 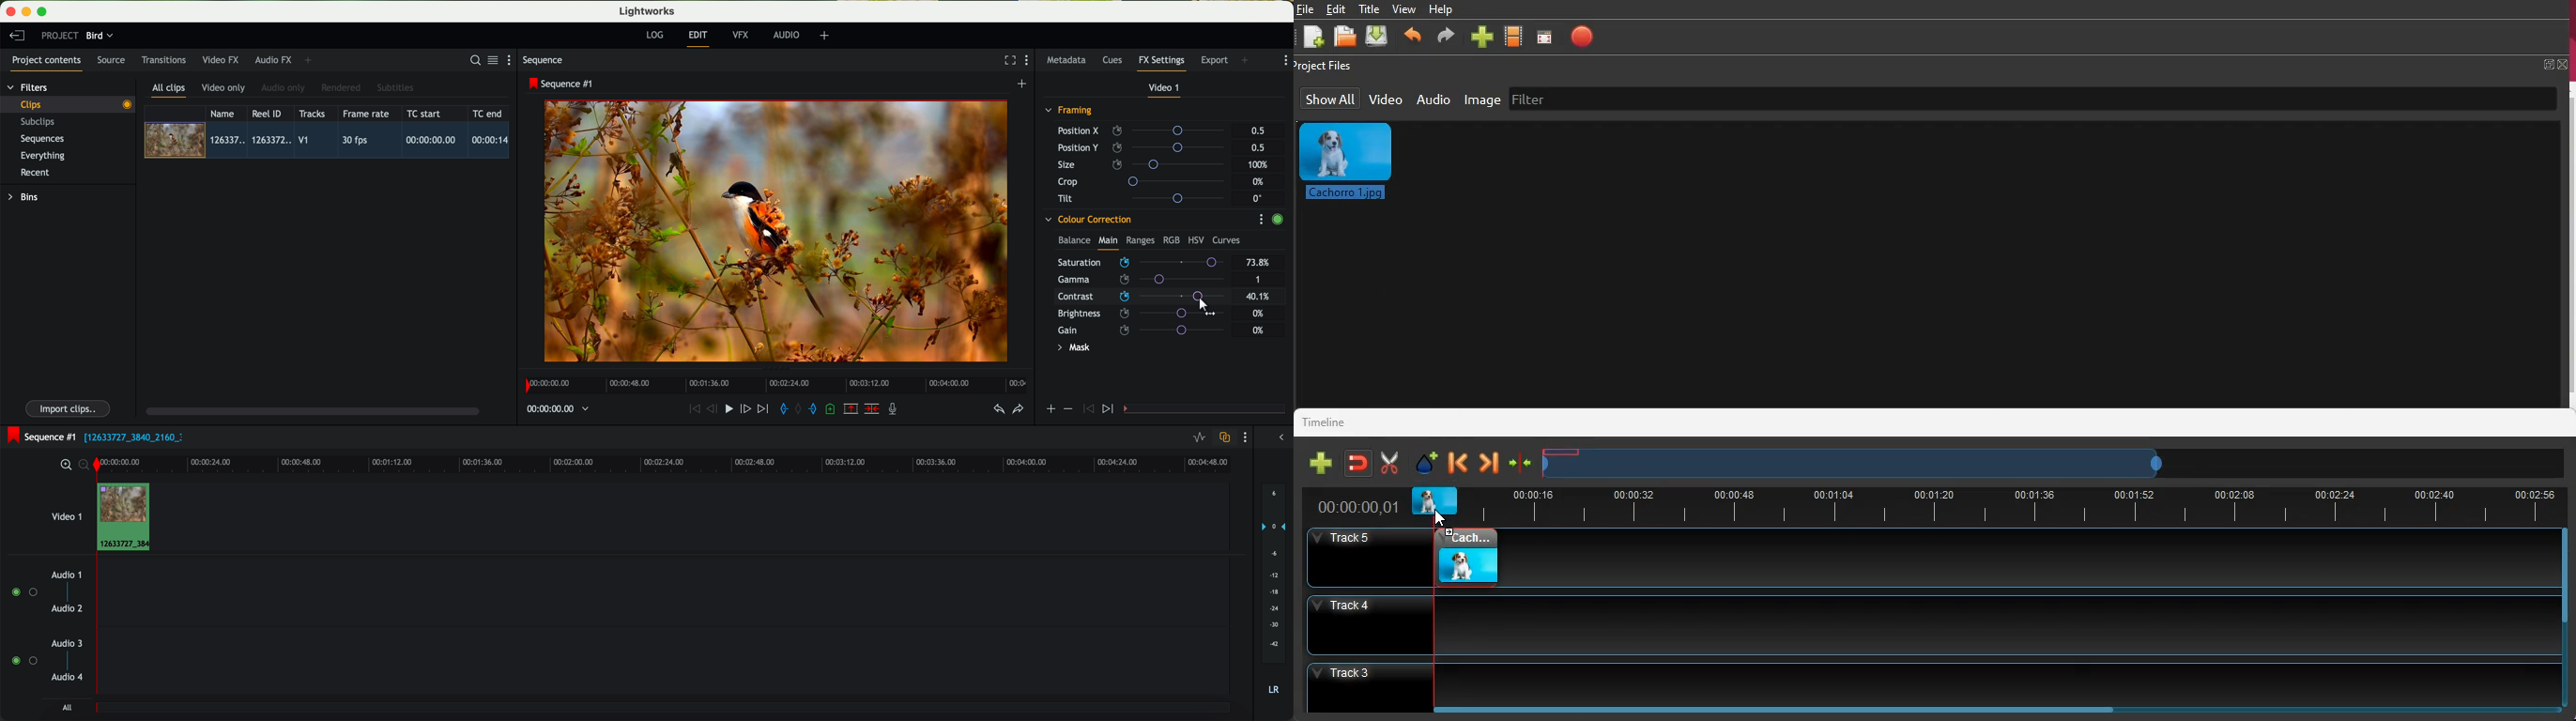 What do you see at coordinates (1304, 10) in the screenshot?
I see `file` at bounding box center [1304, 10].